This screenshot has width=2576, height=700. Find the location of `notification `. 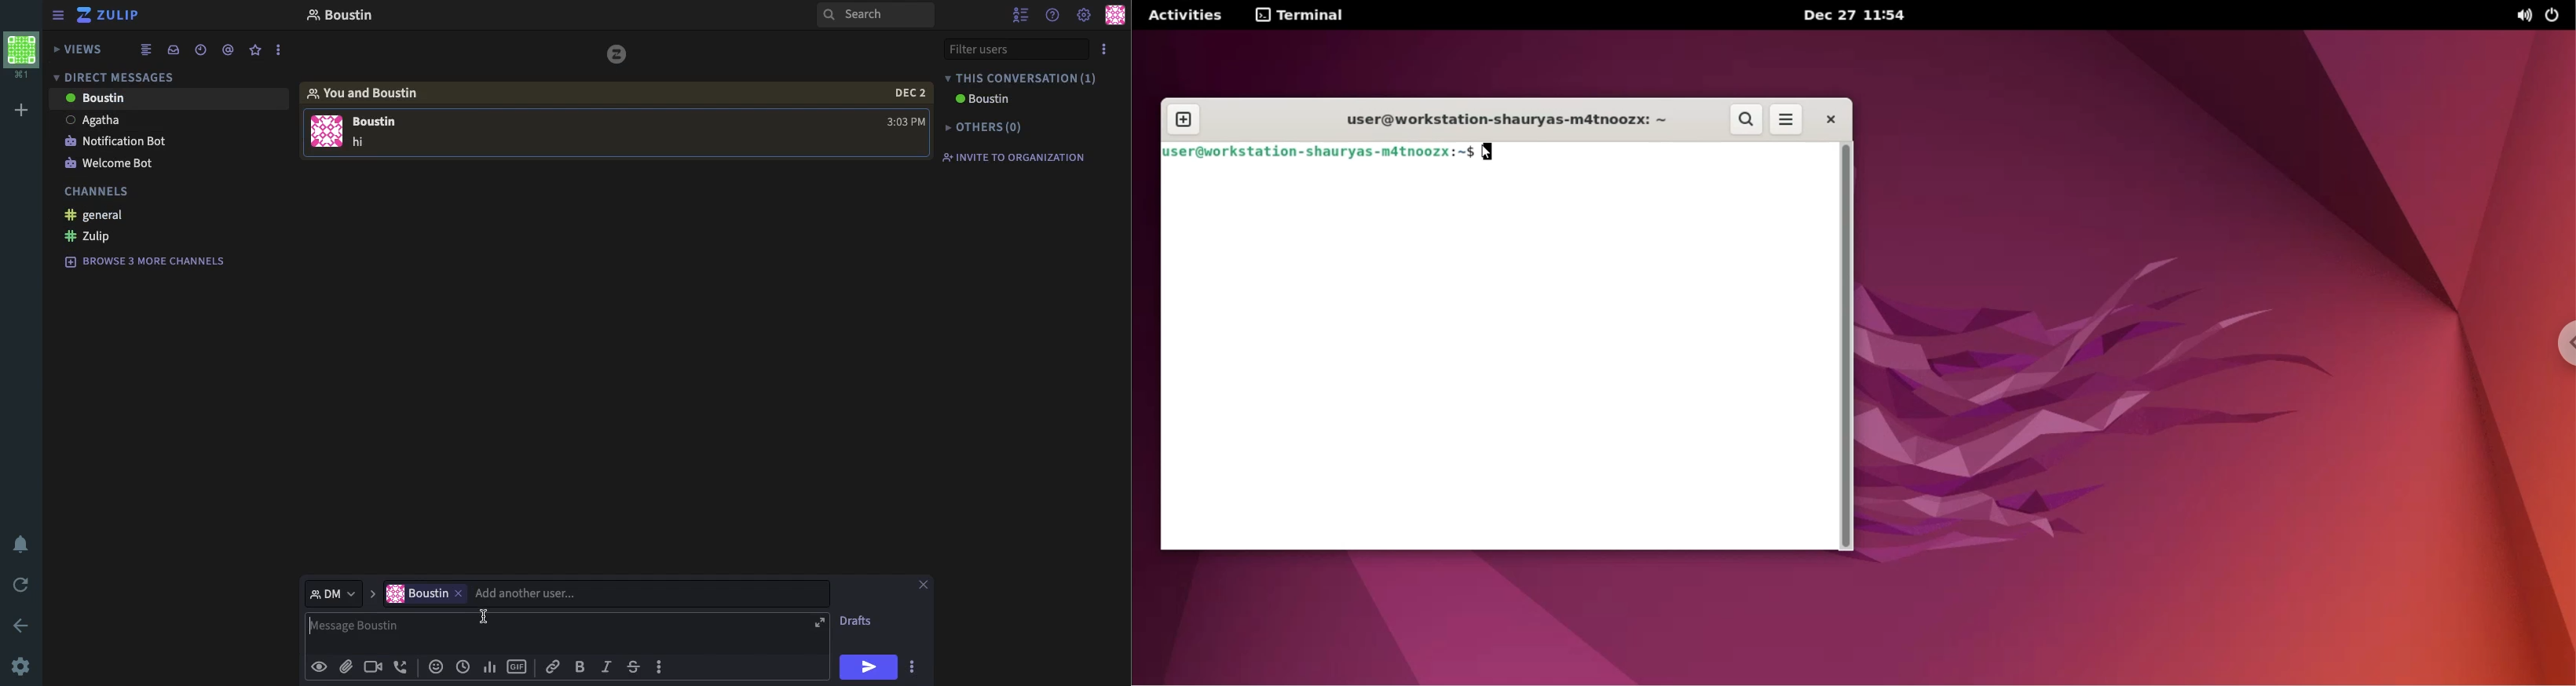

notification  is located at coordinates (23, 544).